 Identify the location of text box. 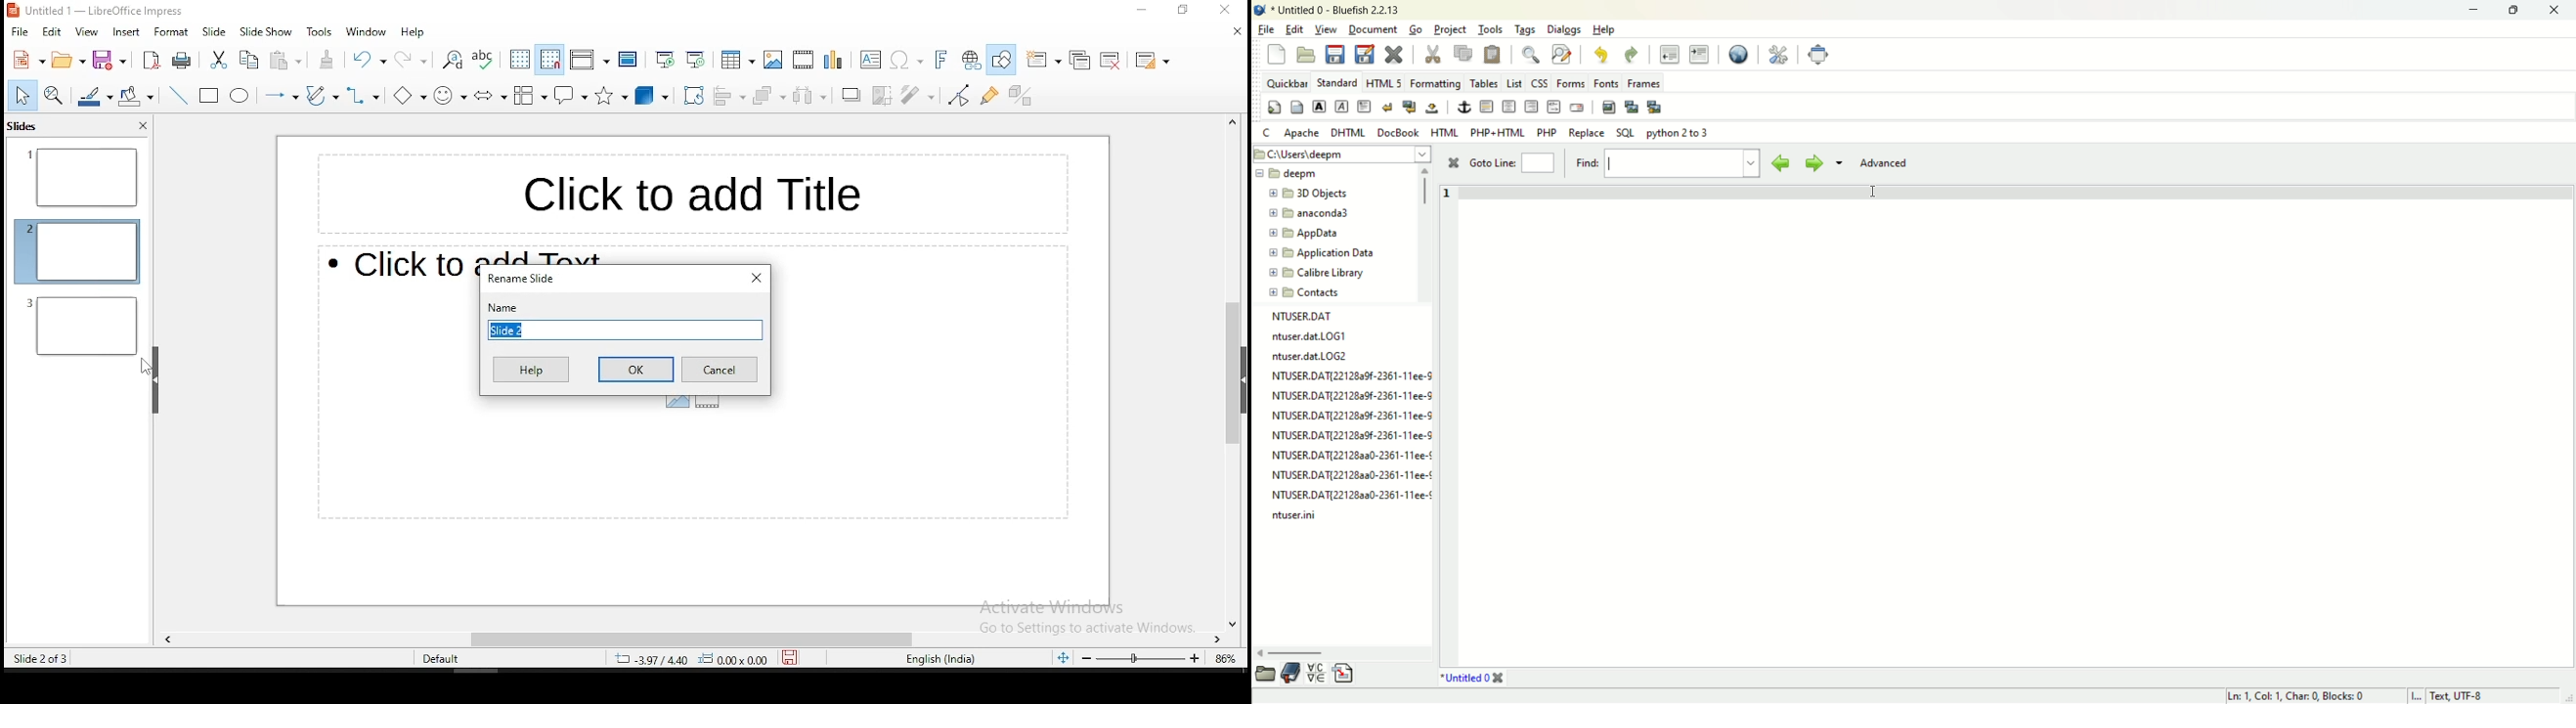
(683, 190).